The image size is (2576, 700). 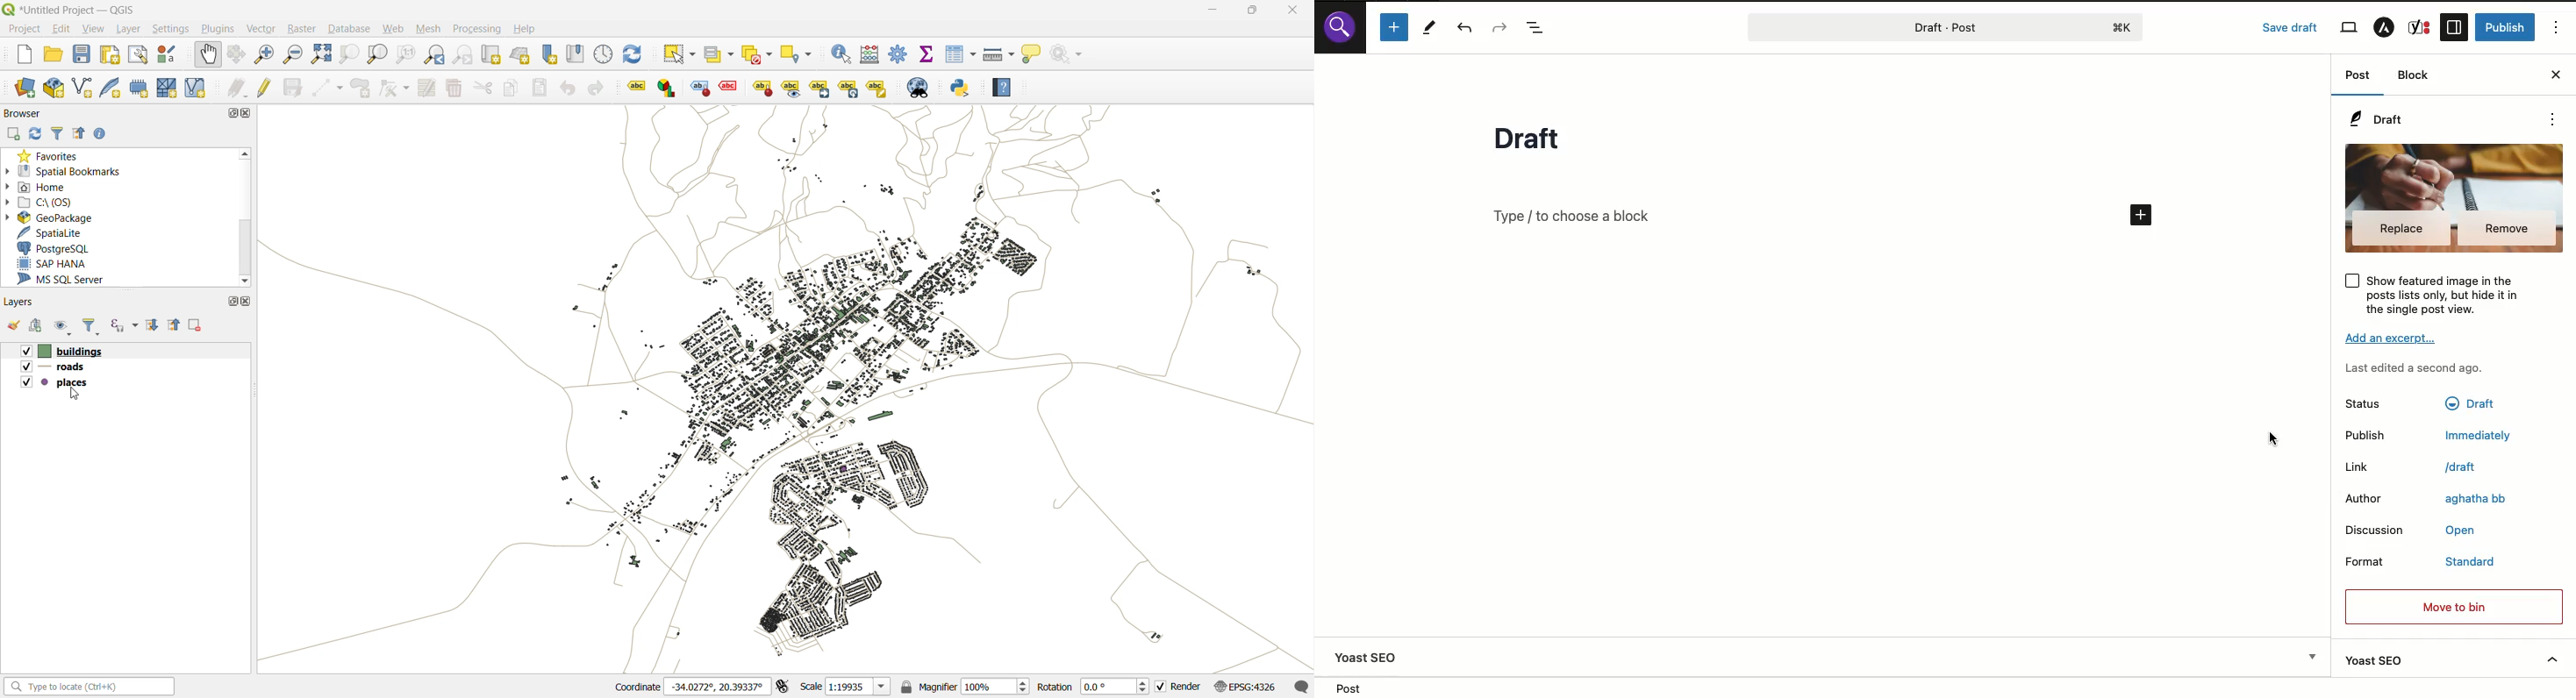 What do you see at coordinates (58, 216) in the screenshot?
I see `geopackage` at bounding box center [58, 216].